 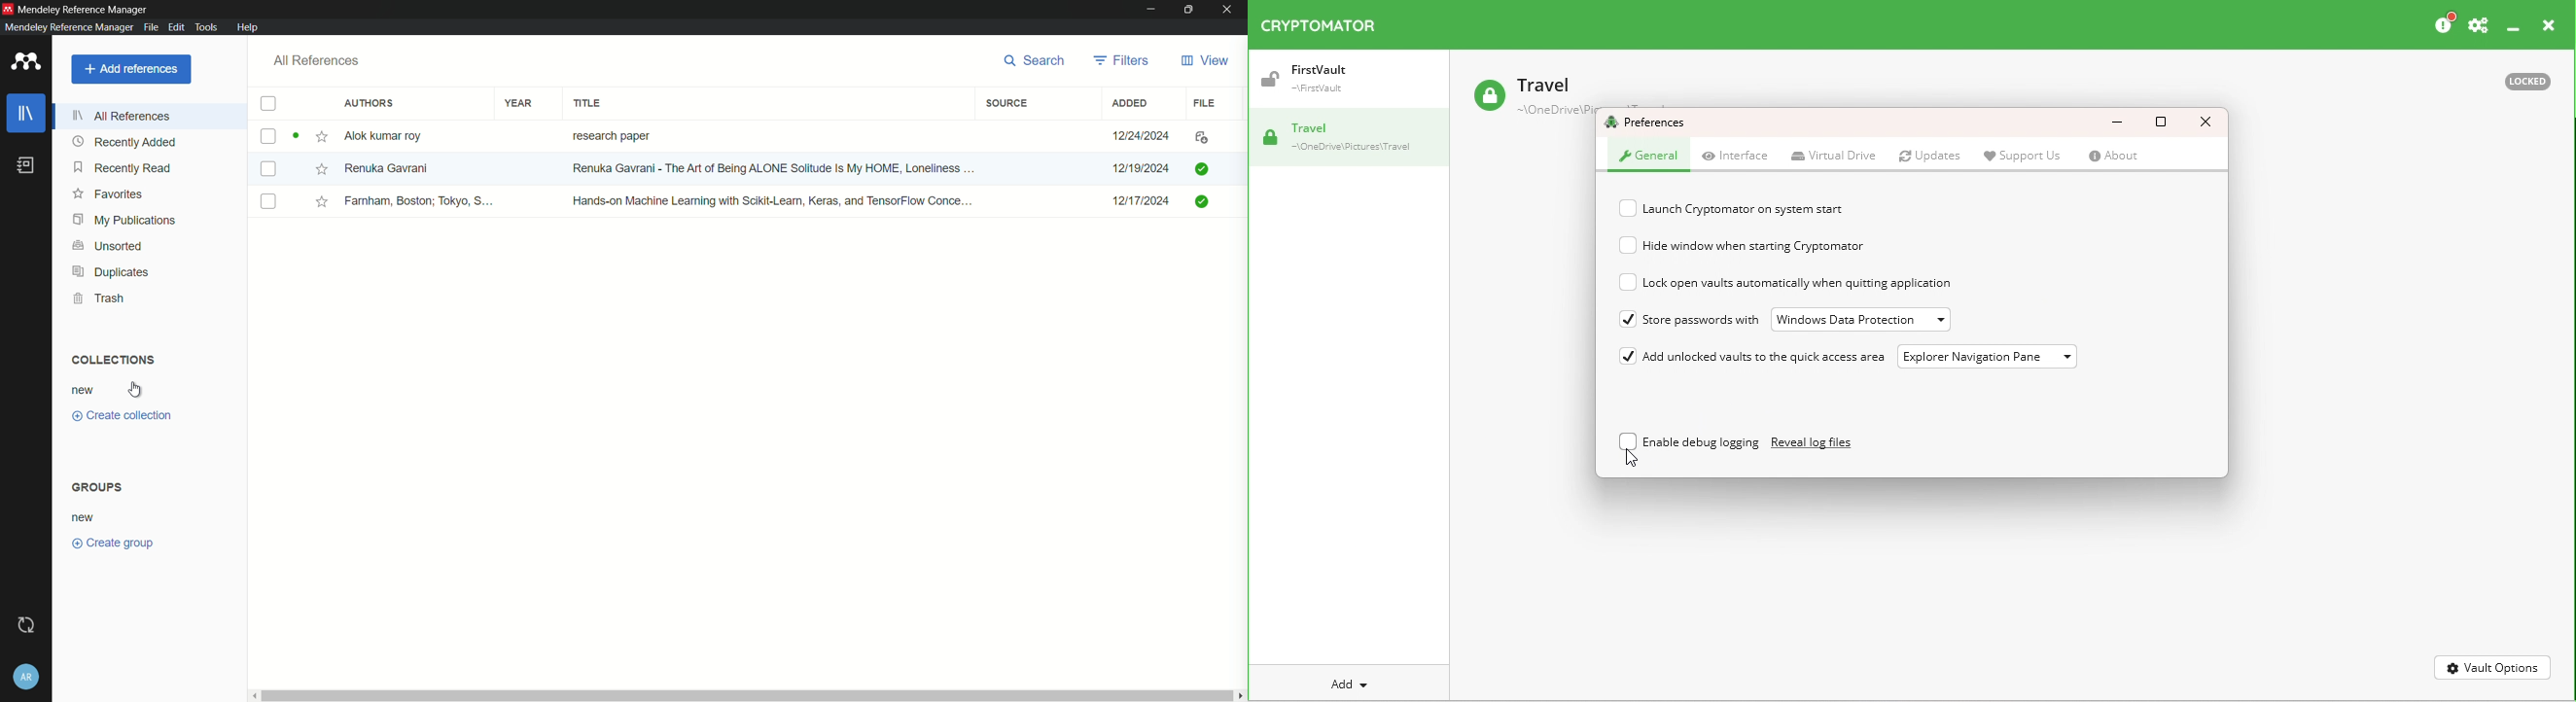 What do you see at coordinates (776, 201) in the screenshot?
I see `Hands-on Machine Learning with Scikit-Learn, Keras, and TensorFlow Conce...` at bounding box center [776, 201].